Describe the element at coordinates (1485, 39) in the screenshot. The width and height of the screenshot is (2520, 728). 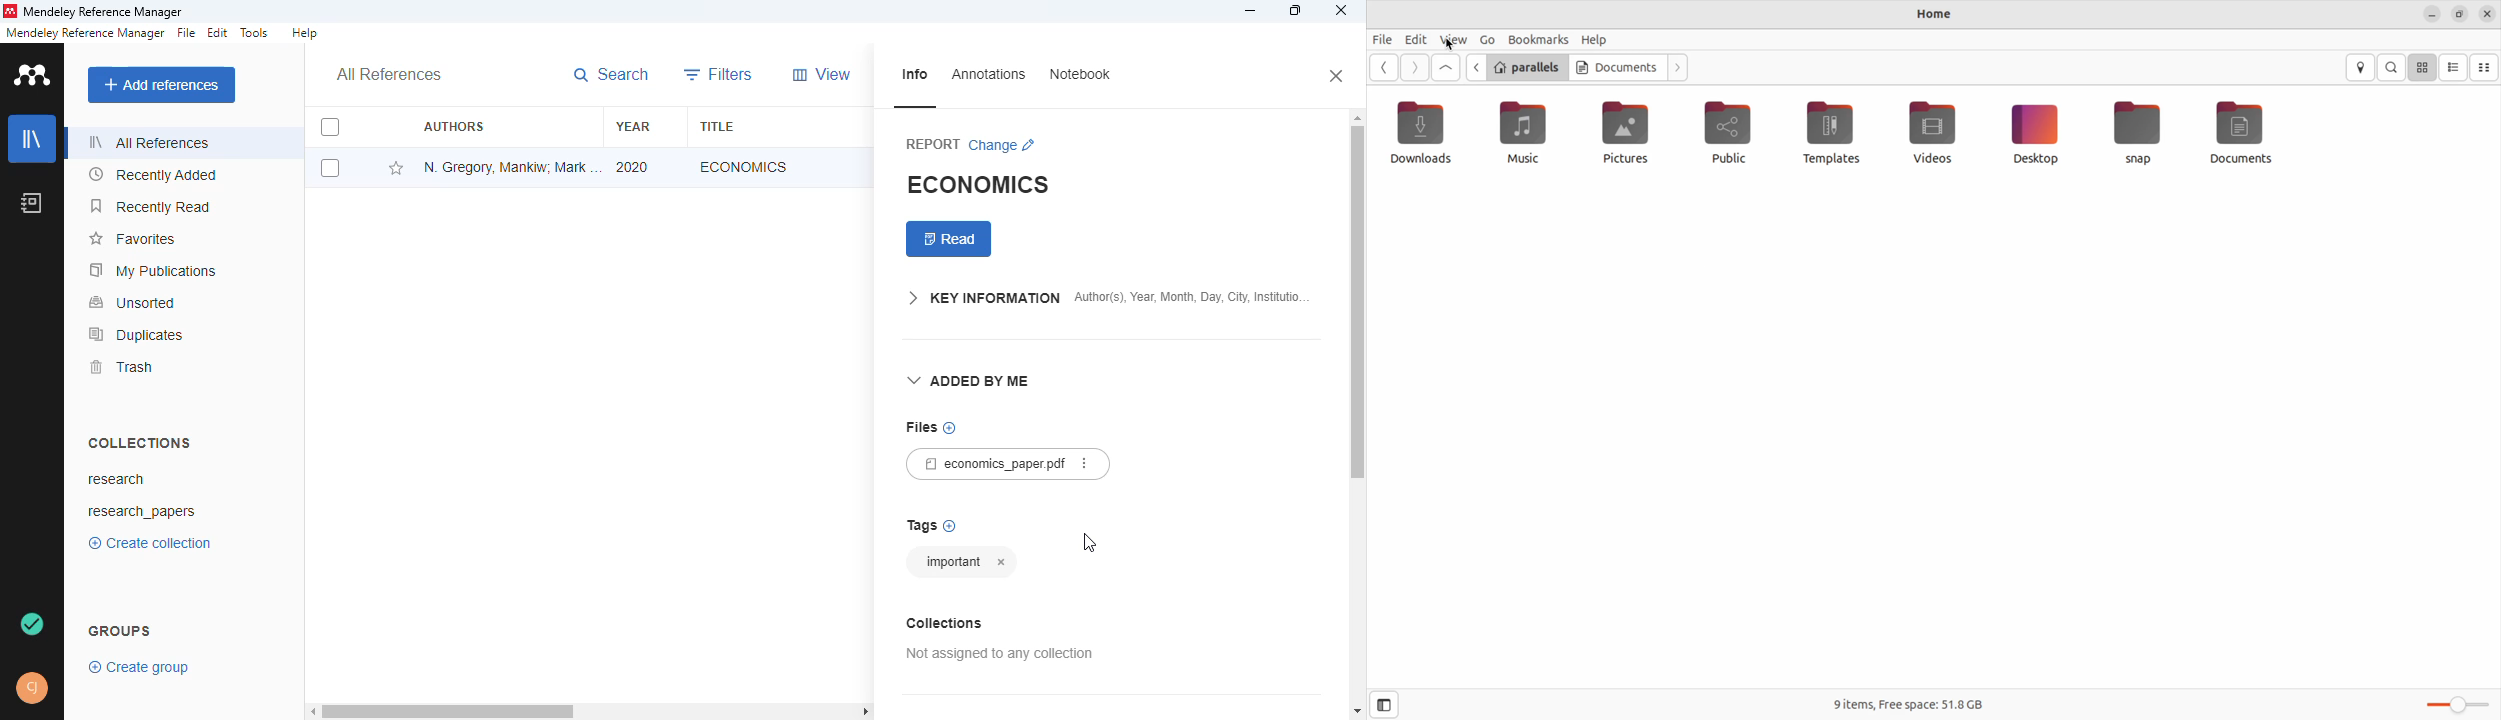
I see `Go` at that location.